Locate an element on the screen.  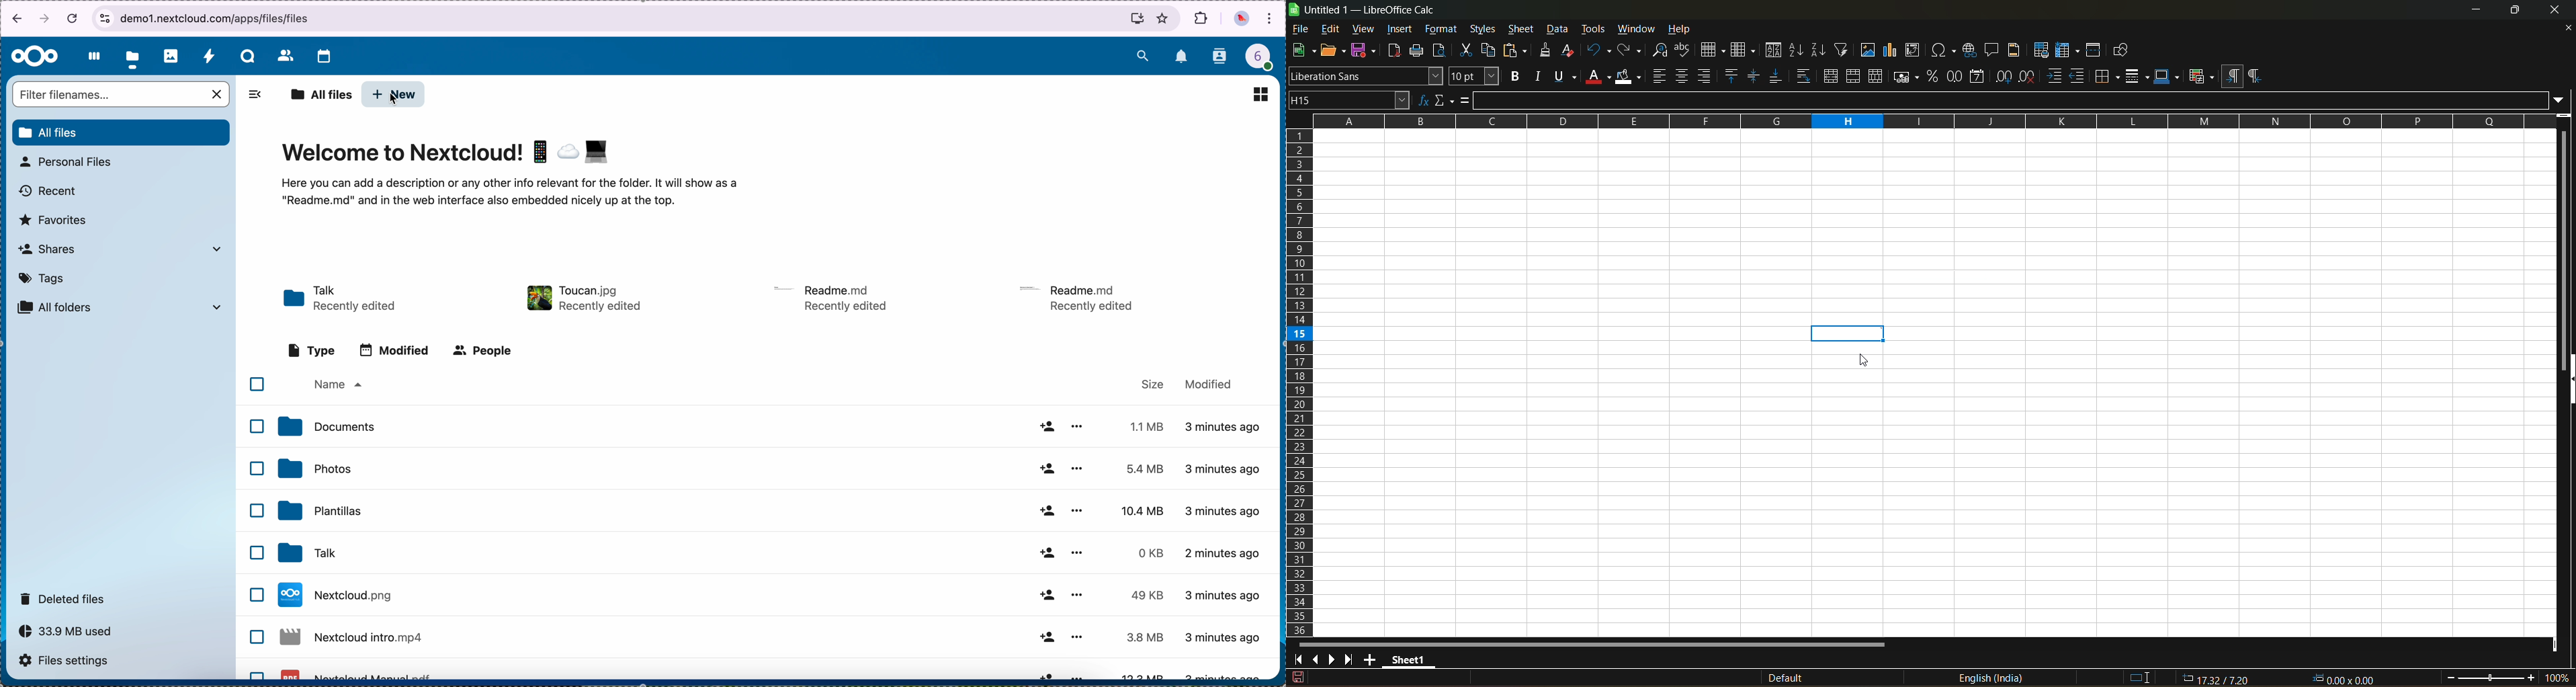
readme file is located at coordinates (832, 297).